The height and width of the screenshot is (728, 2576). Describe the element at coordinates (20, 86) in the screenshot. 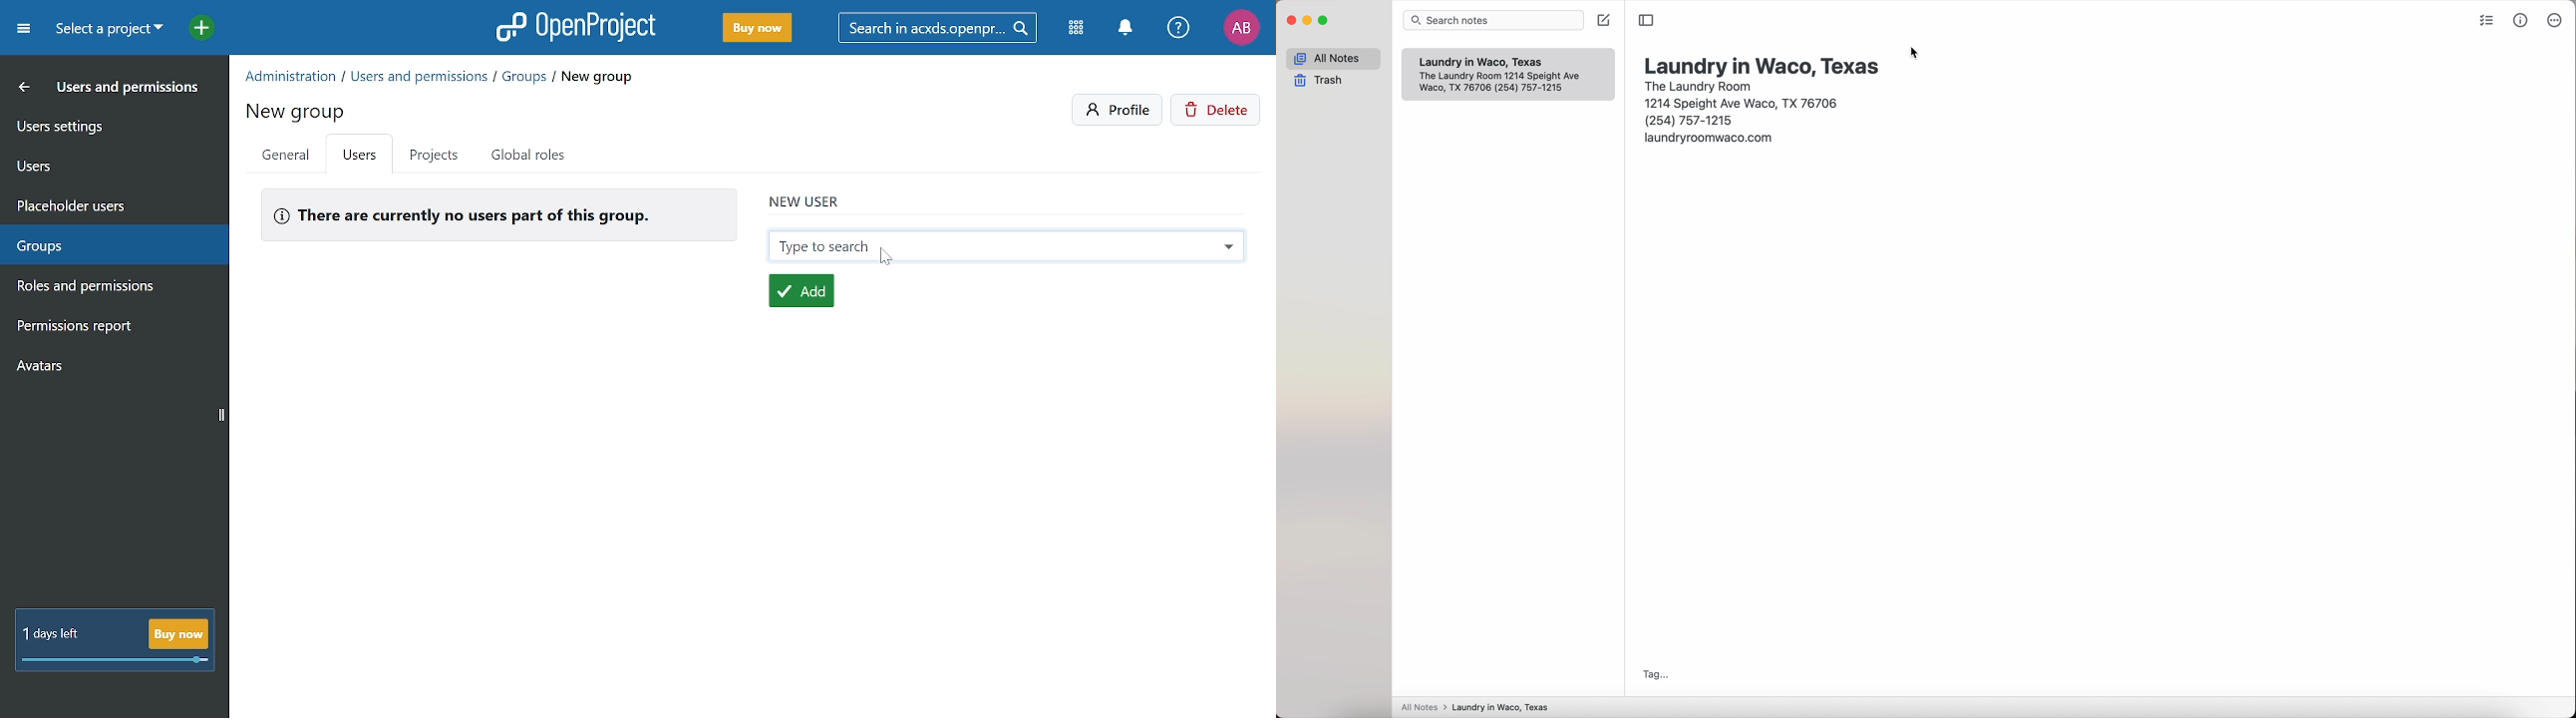

I see `MOve back` at that location.